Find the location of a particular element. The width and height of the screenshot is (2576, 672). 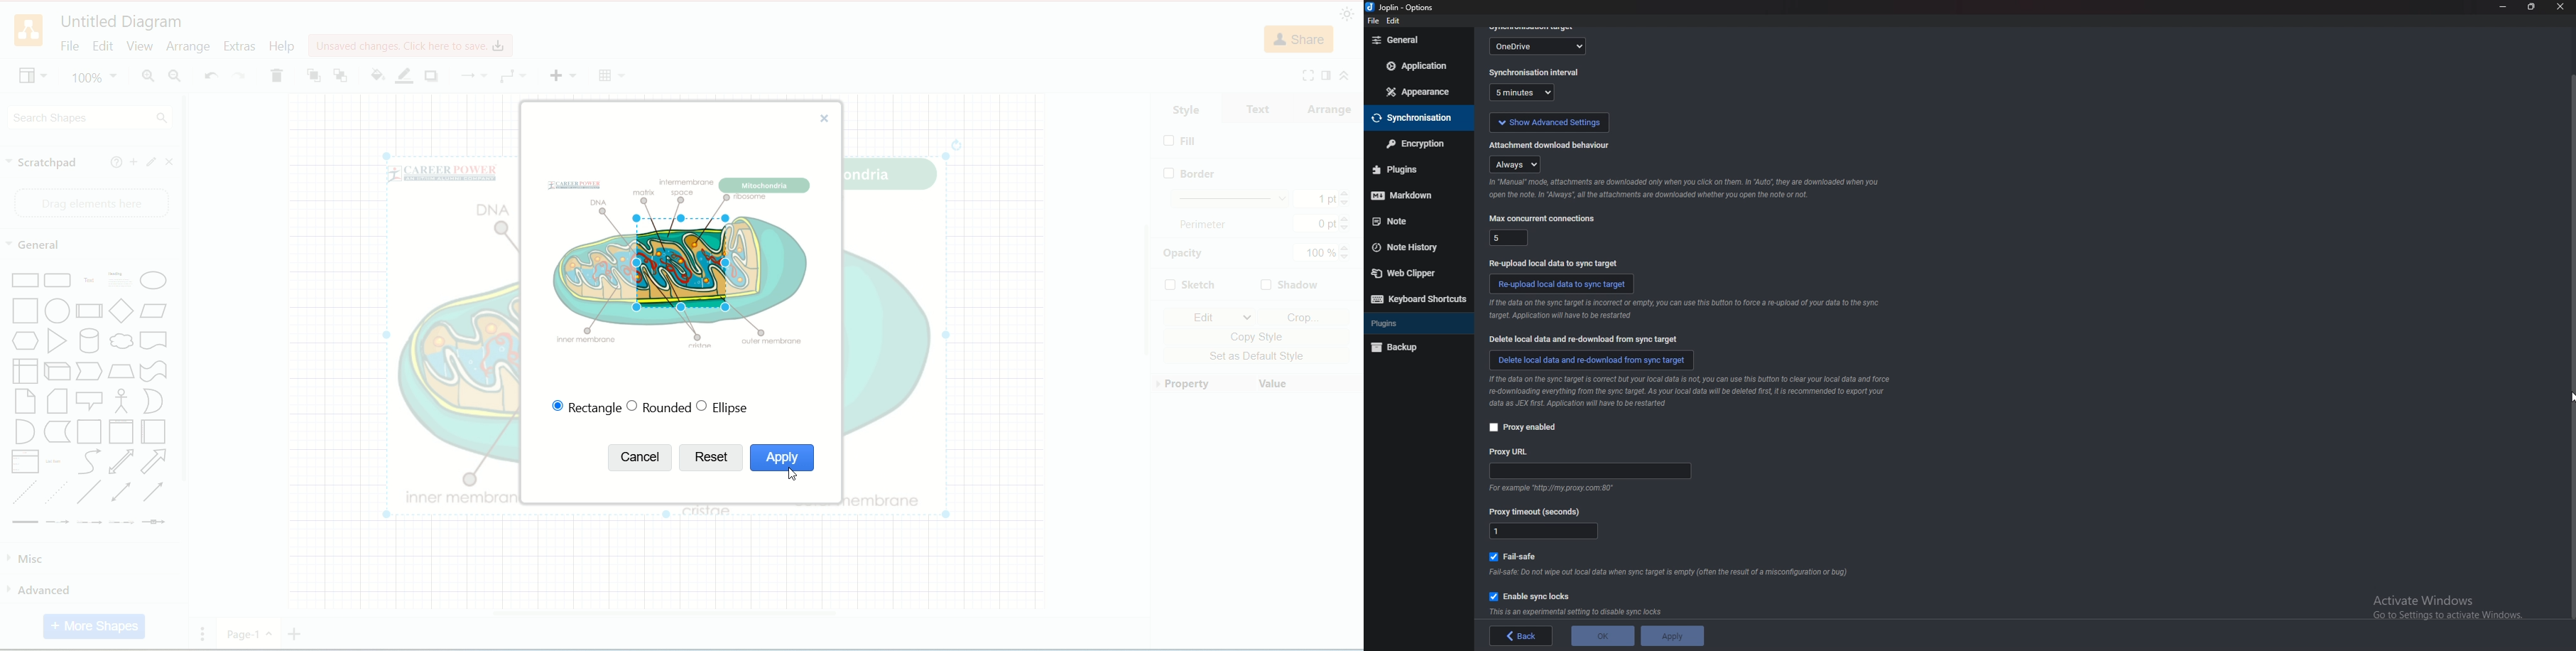

file is located at coordinates (1372, 21).